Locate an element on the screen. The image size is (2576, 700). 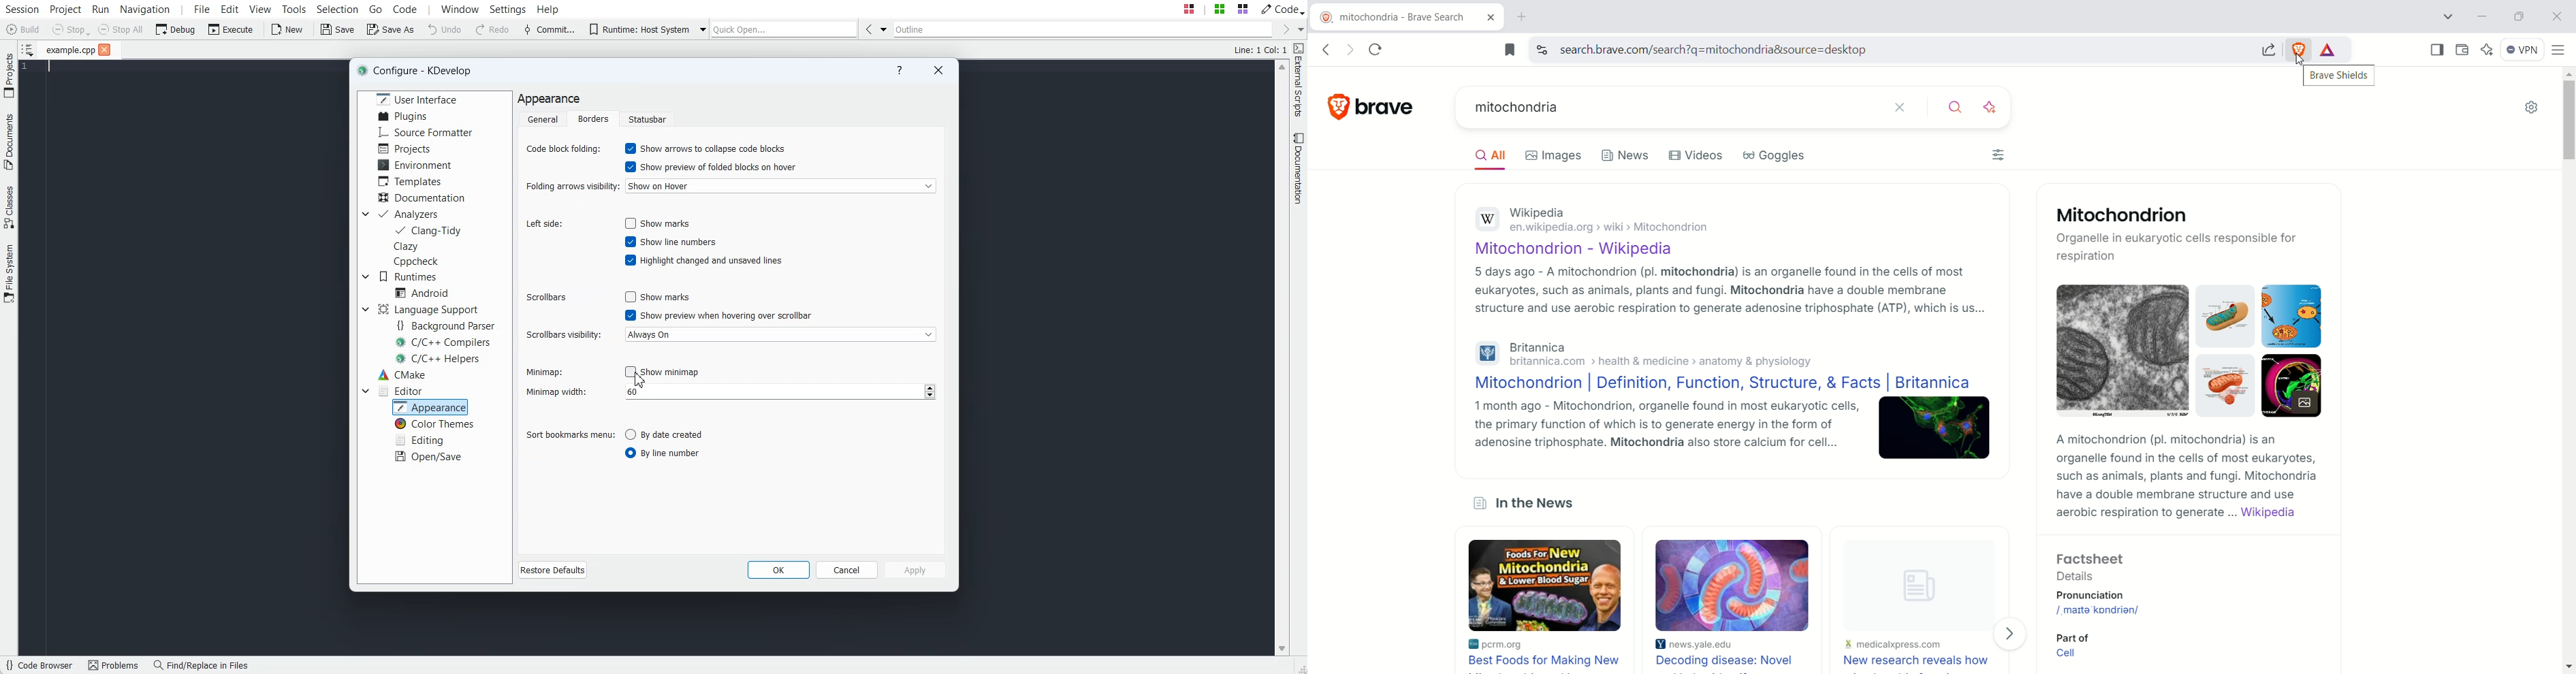
Mitochondrion is located at coordinates (2124, 216).